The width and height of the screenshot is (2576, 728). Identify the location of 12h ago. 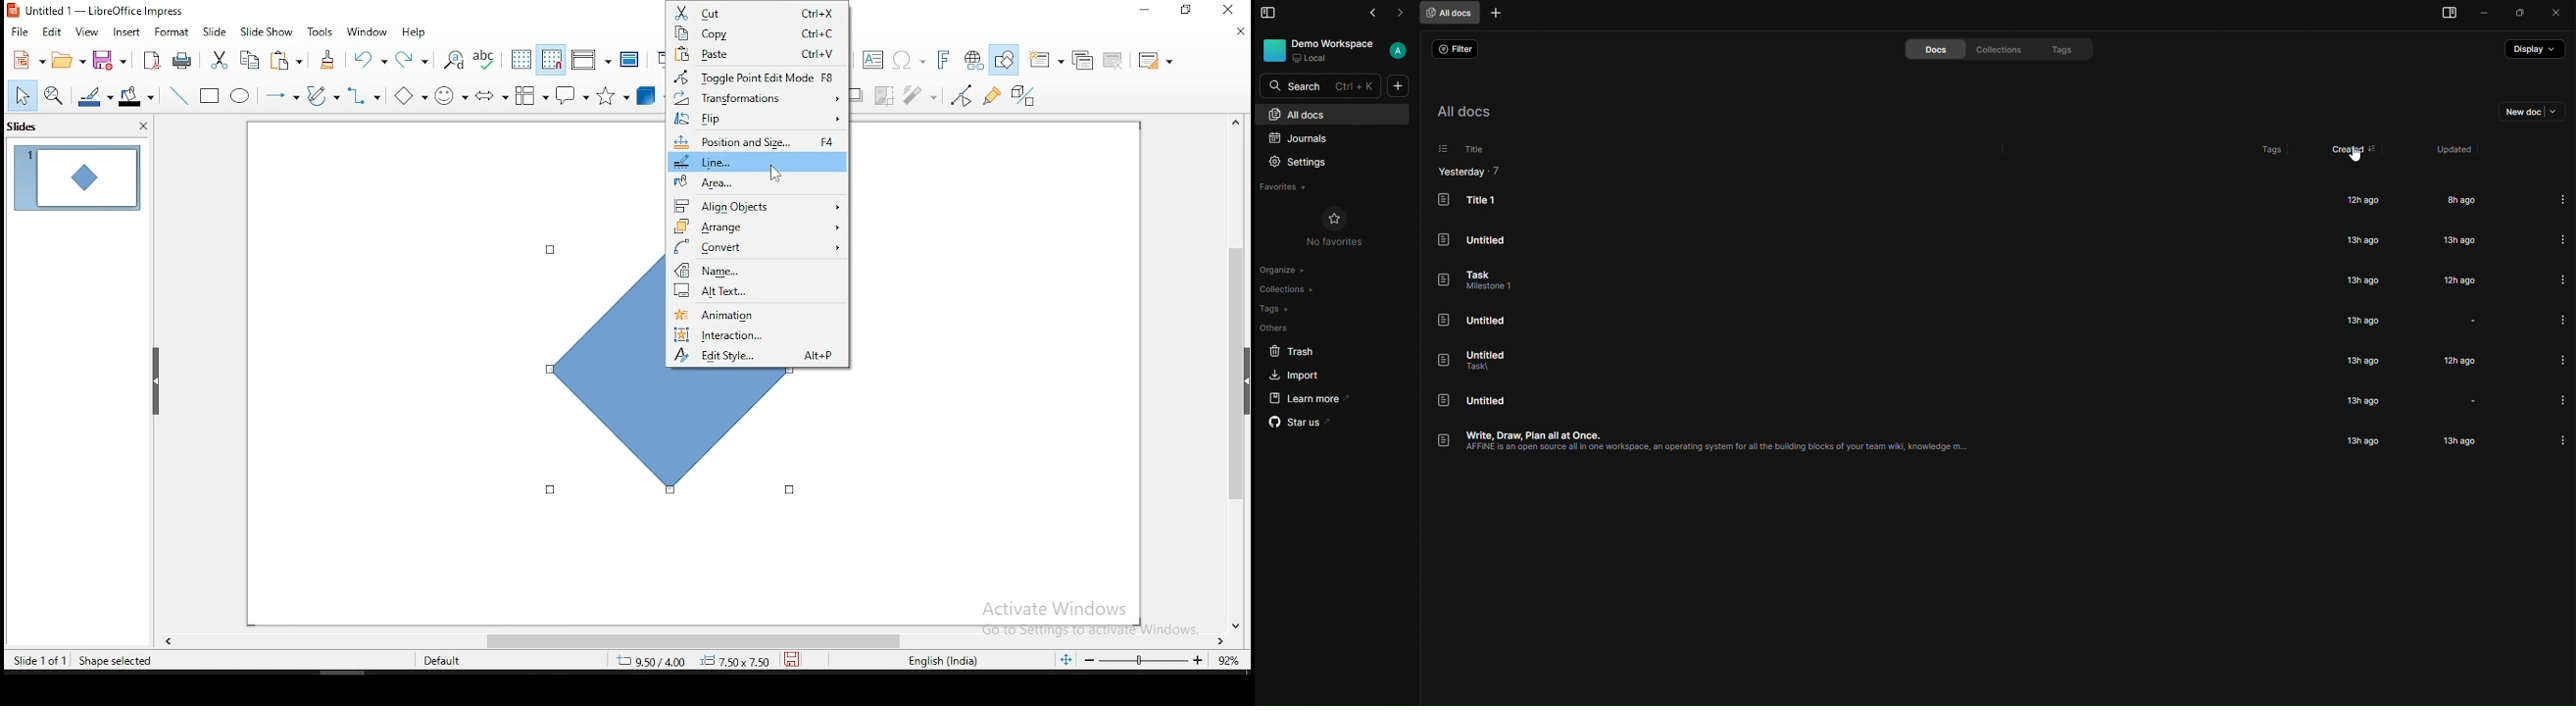
(2456, 280).